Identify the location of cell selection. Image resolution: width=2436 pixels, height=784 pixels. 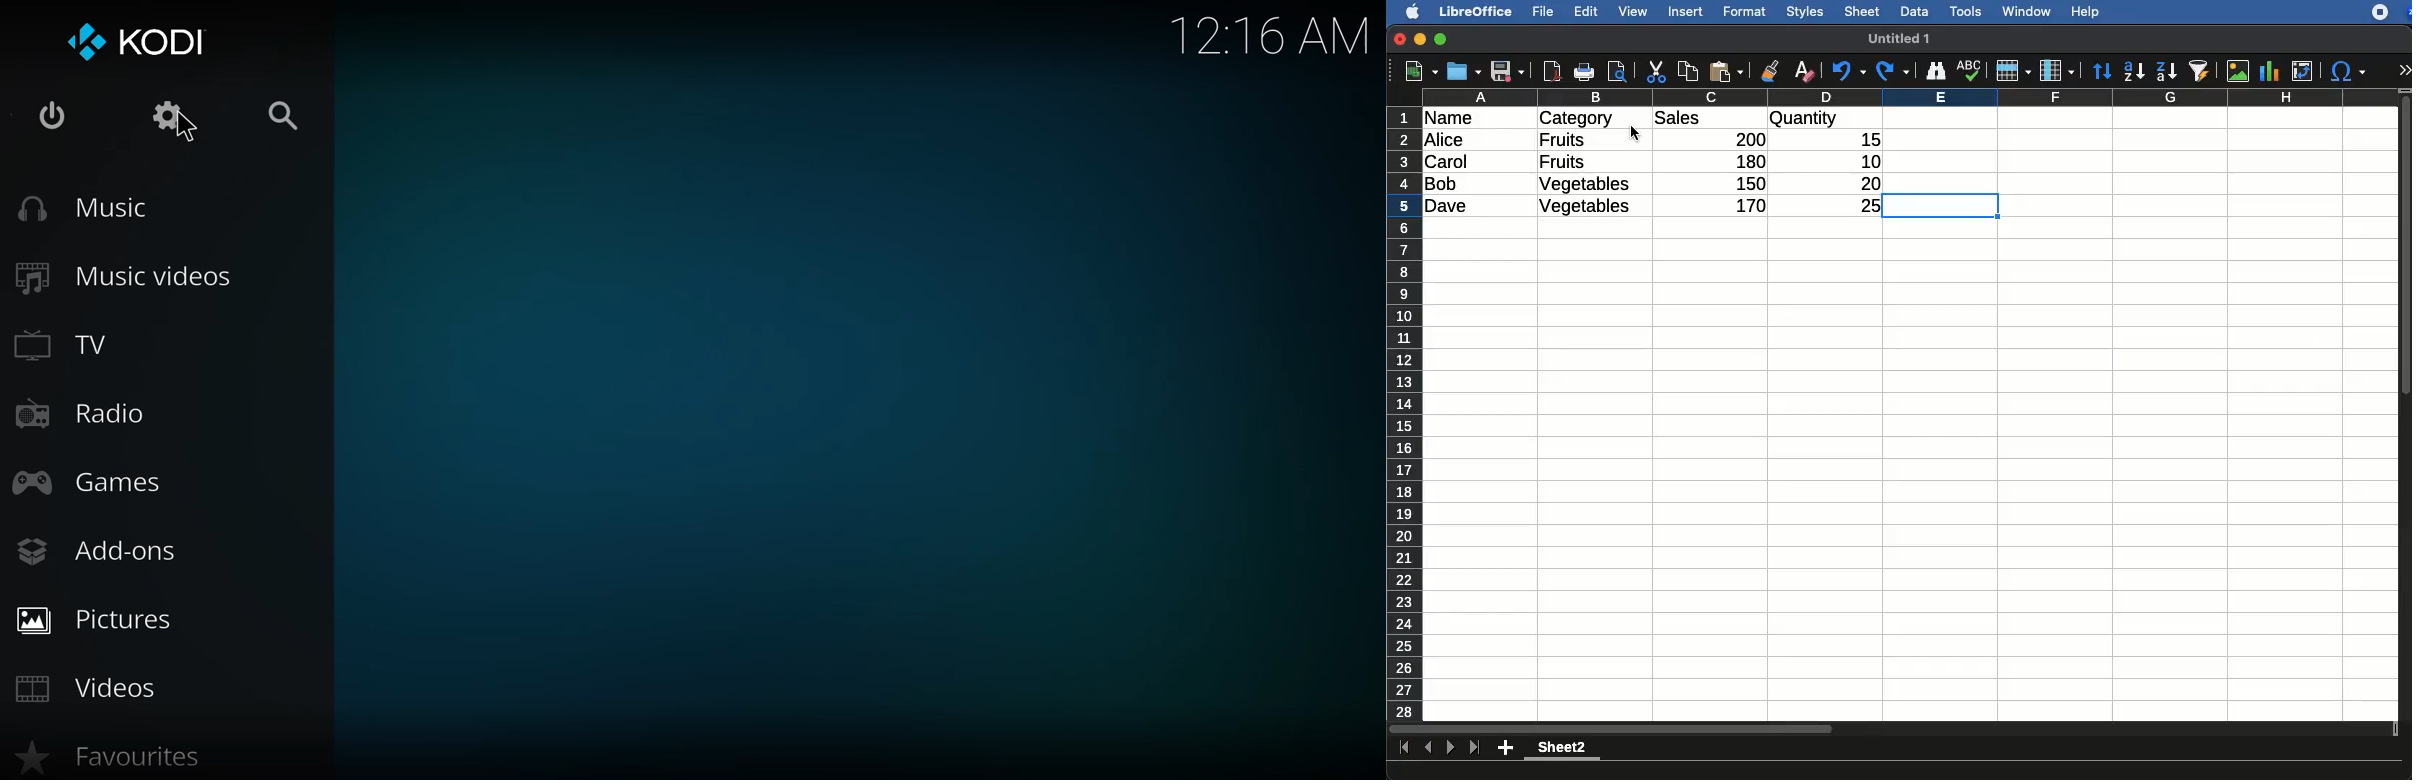
(1943, 208).